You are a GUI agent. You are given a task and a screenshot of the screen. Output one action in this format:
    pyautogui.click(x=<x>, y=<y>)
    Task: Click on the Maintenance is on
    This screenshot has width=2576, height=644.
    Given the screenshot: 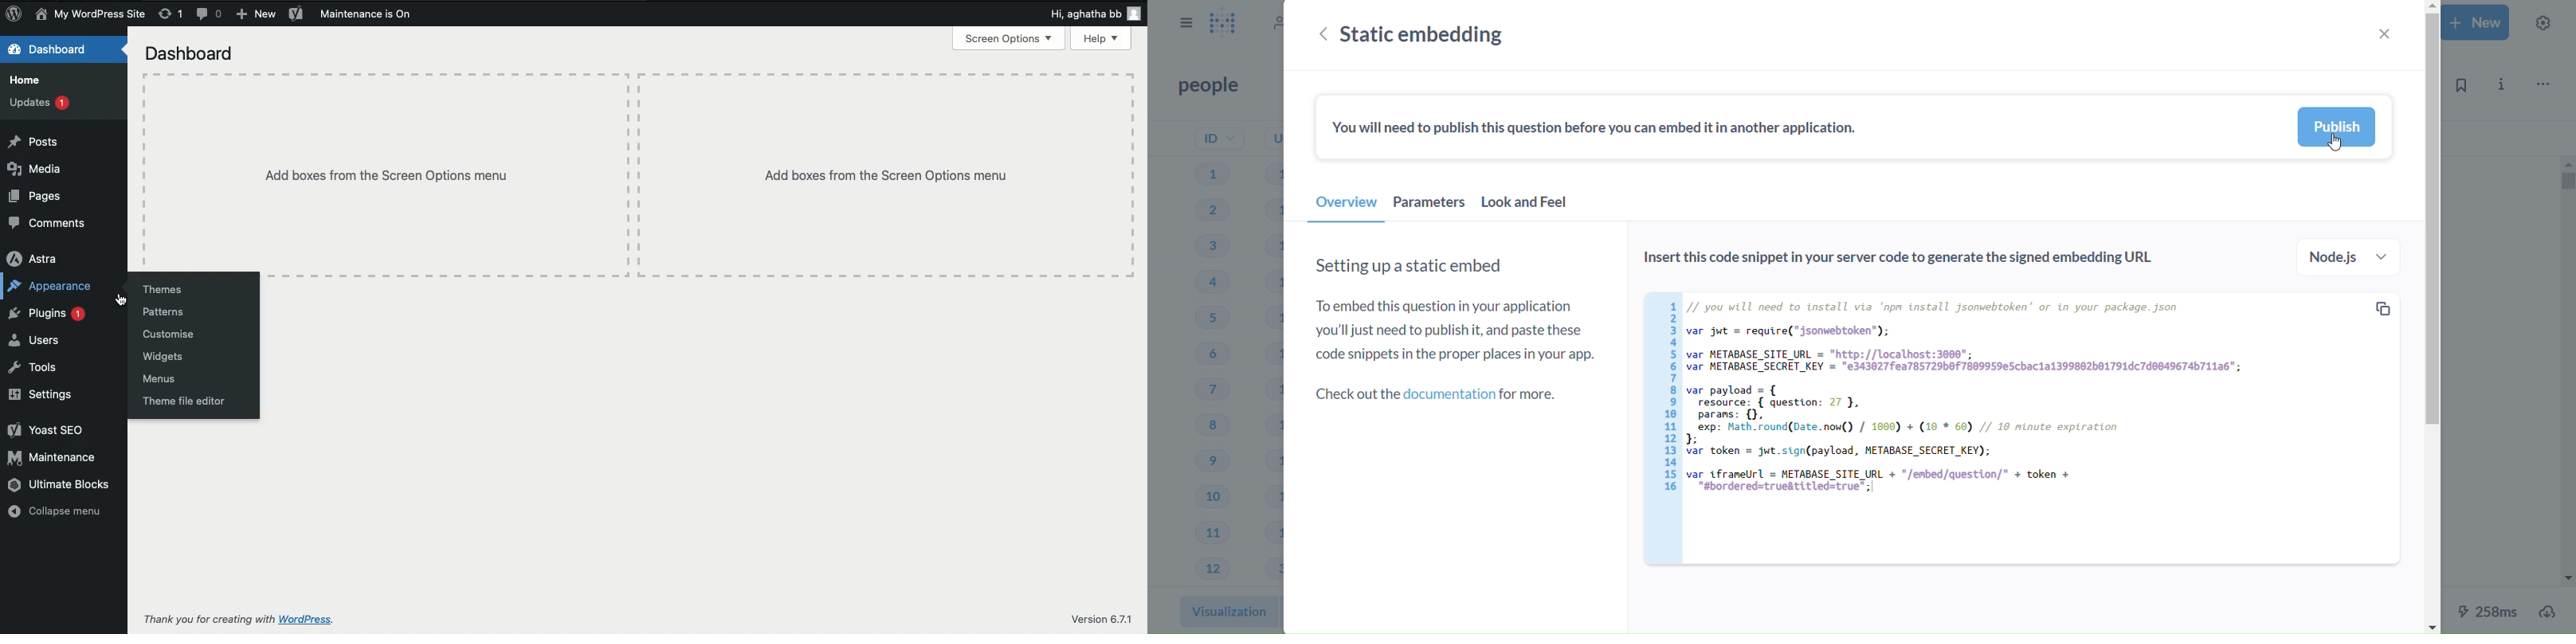 What is the action you would take?
    pyautogui.click(x=368, y=13)
    